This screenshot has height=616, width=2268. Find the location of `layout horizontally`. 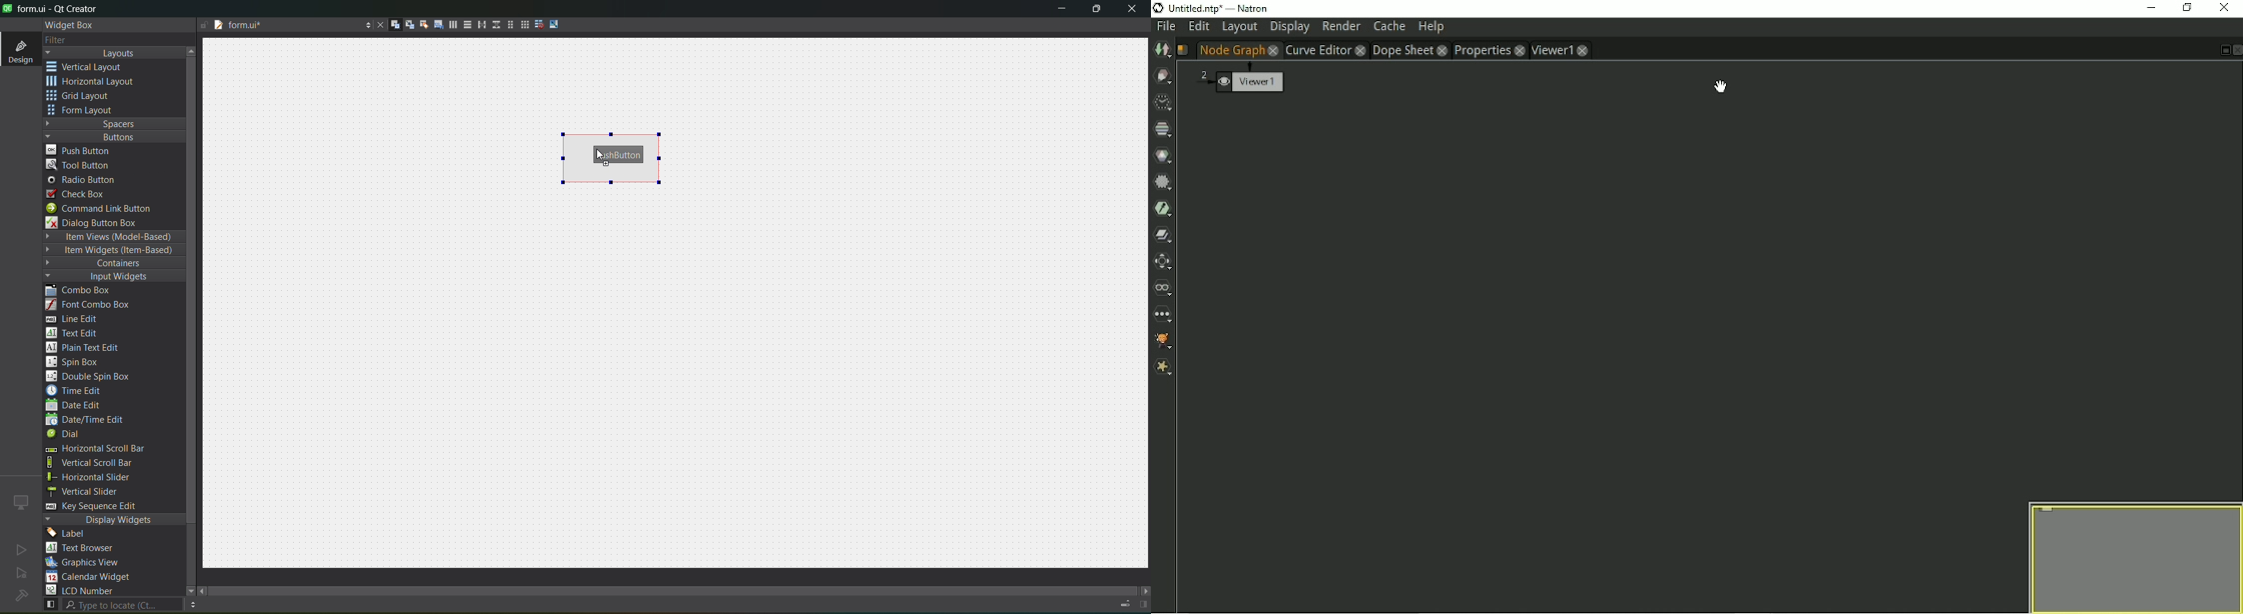

layout horizontally is located at coordinates (449, 26).